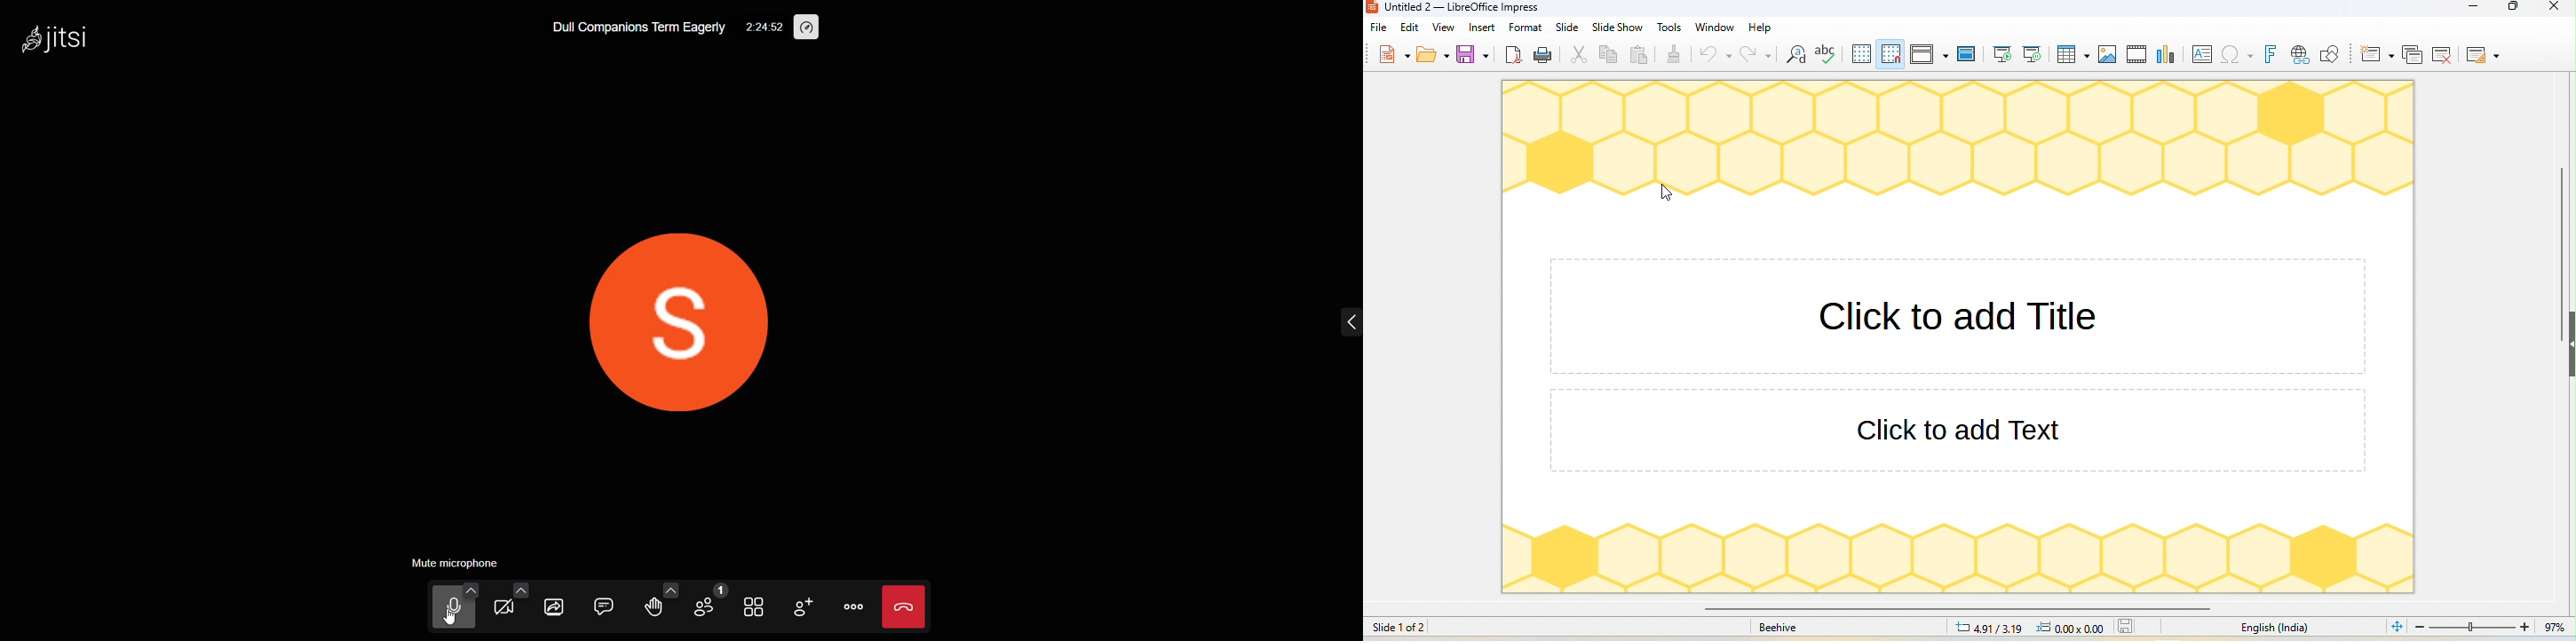 This screenshot has height=644, width=2576. What do you see at coordinates (1860, 54) in the screenshot?
I see `display grid` at bounding box center [1860, 54].